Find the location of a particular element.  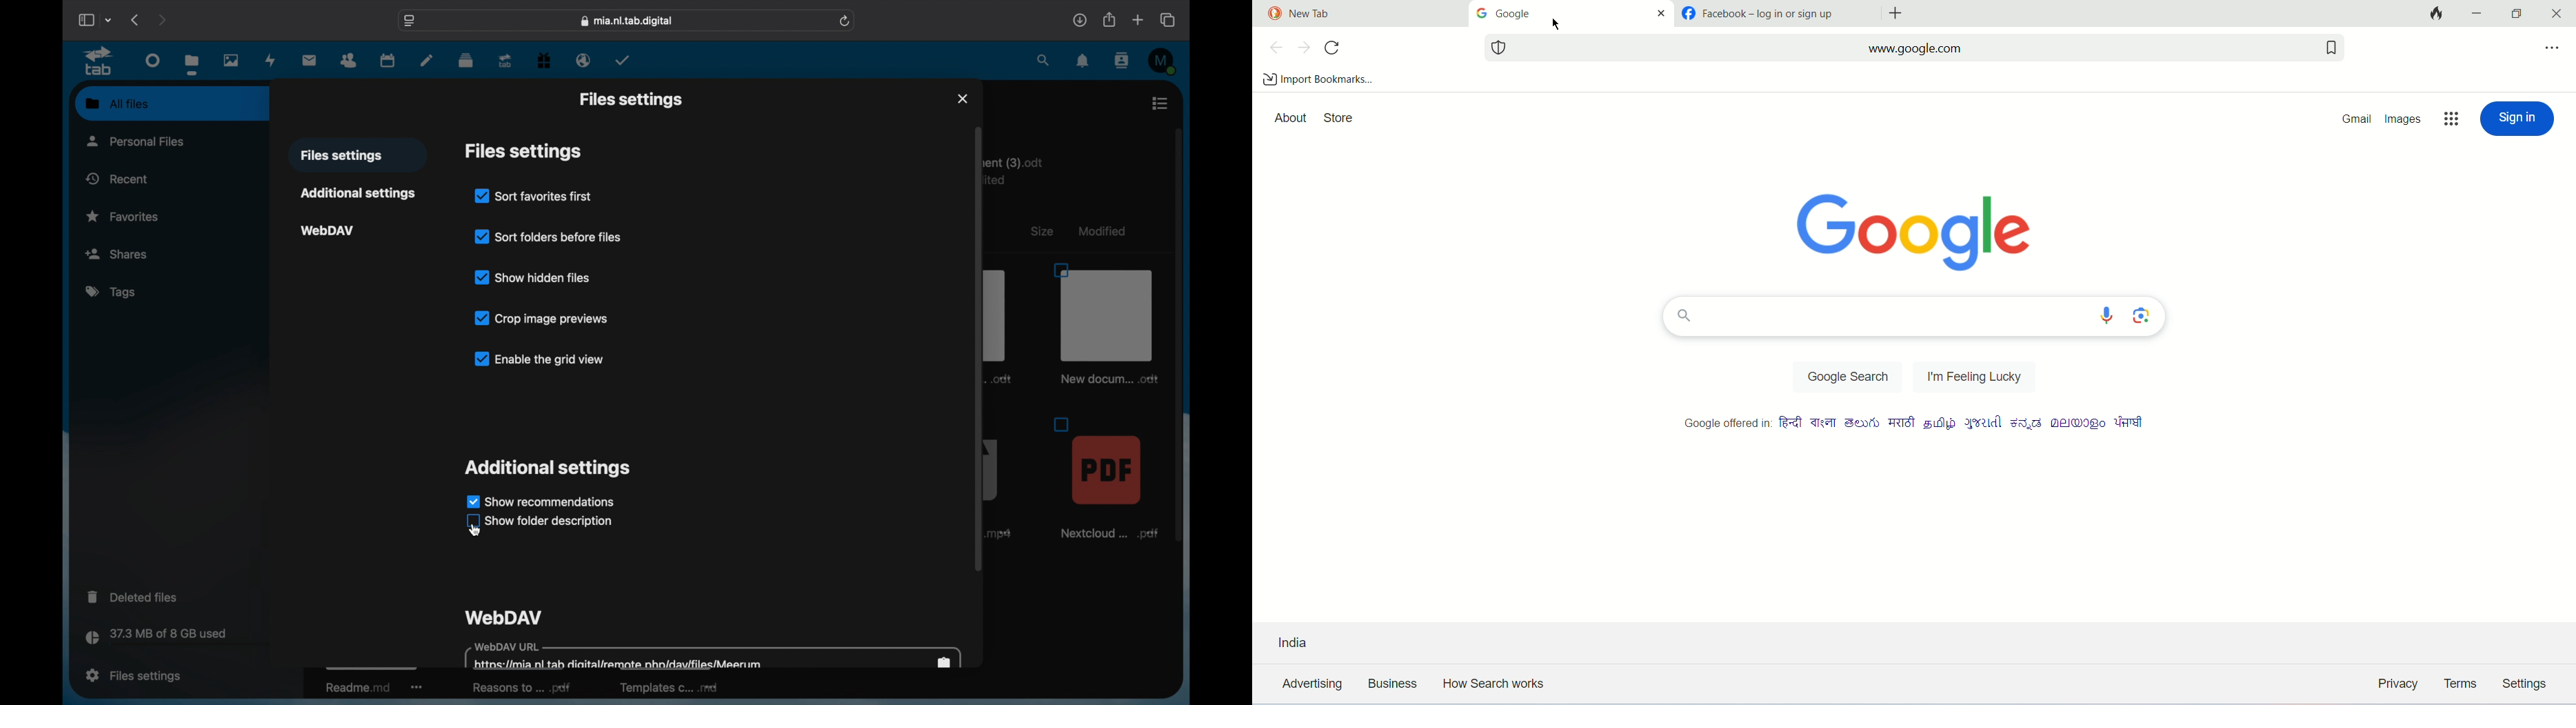

webdav is located at coordinates (713, 655).